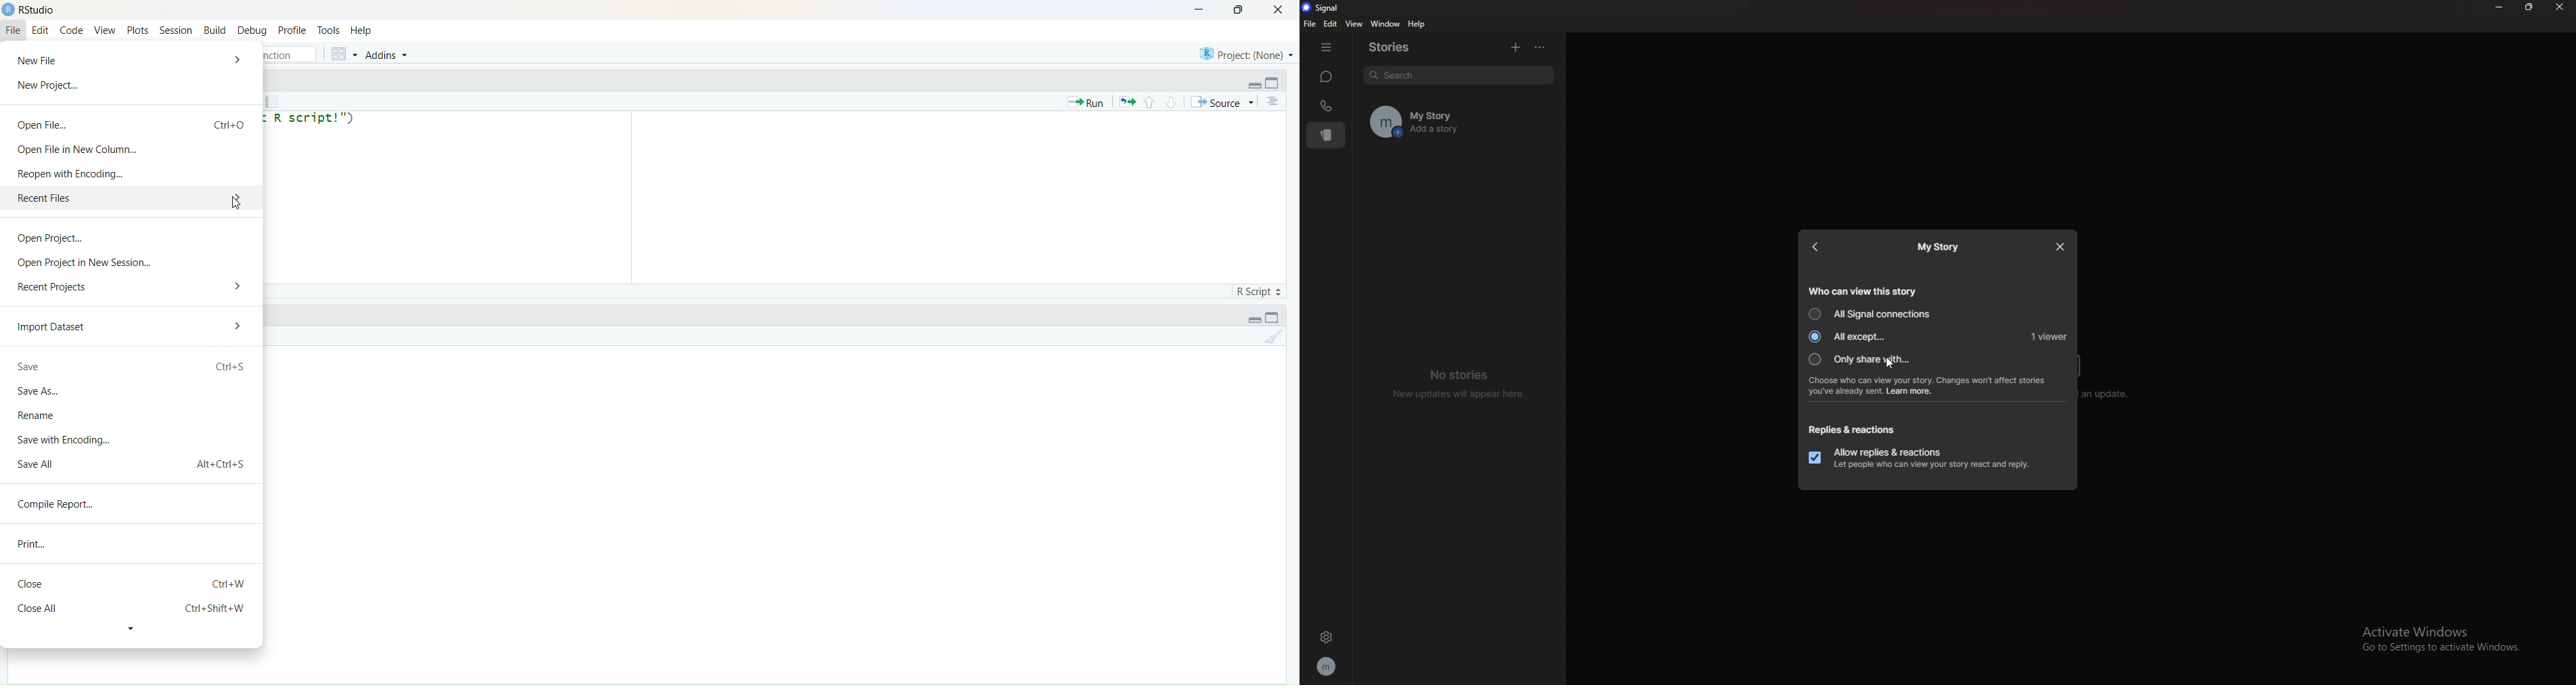 This screenshot has height=700, width=2576. Describe the element at coordinates (240, 59) in the screenshot. I see `More` at that location.